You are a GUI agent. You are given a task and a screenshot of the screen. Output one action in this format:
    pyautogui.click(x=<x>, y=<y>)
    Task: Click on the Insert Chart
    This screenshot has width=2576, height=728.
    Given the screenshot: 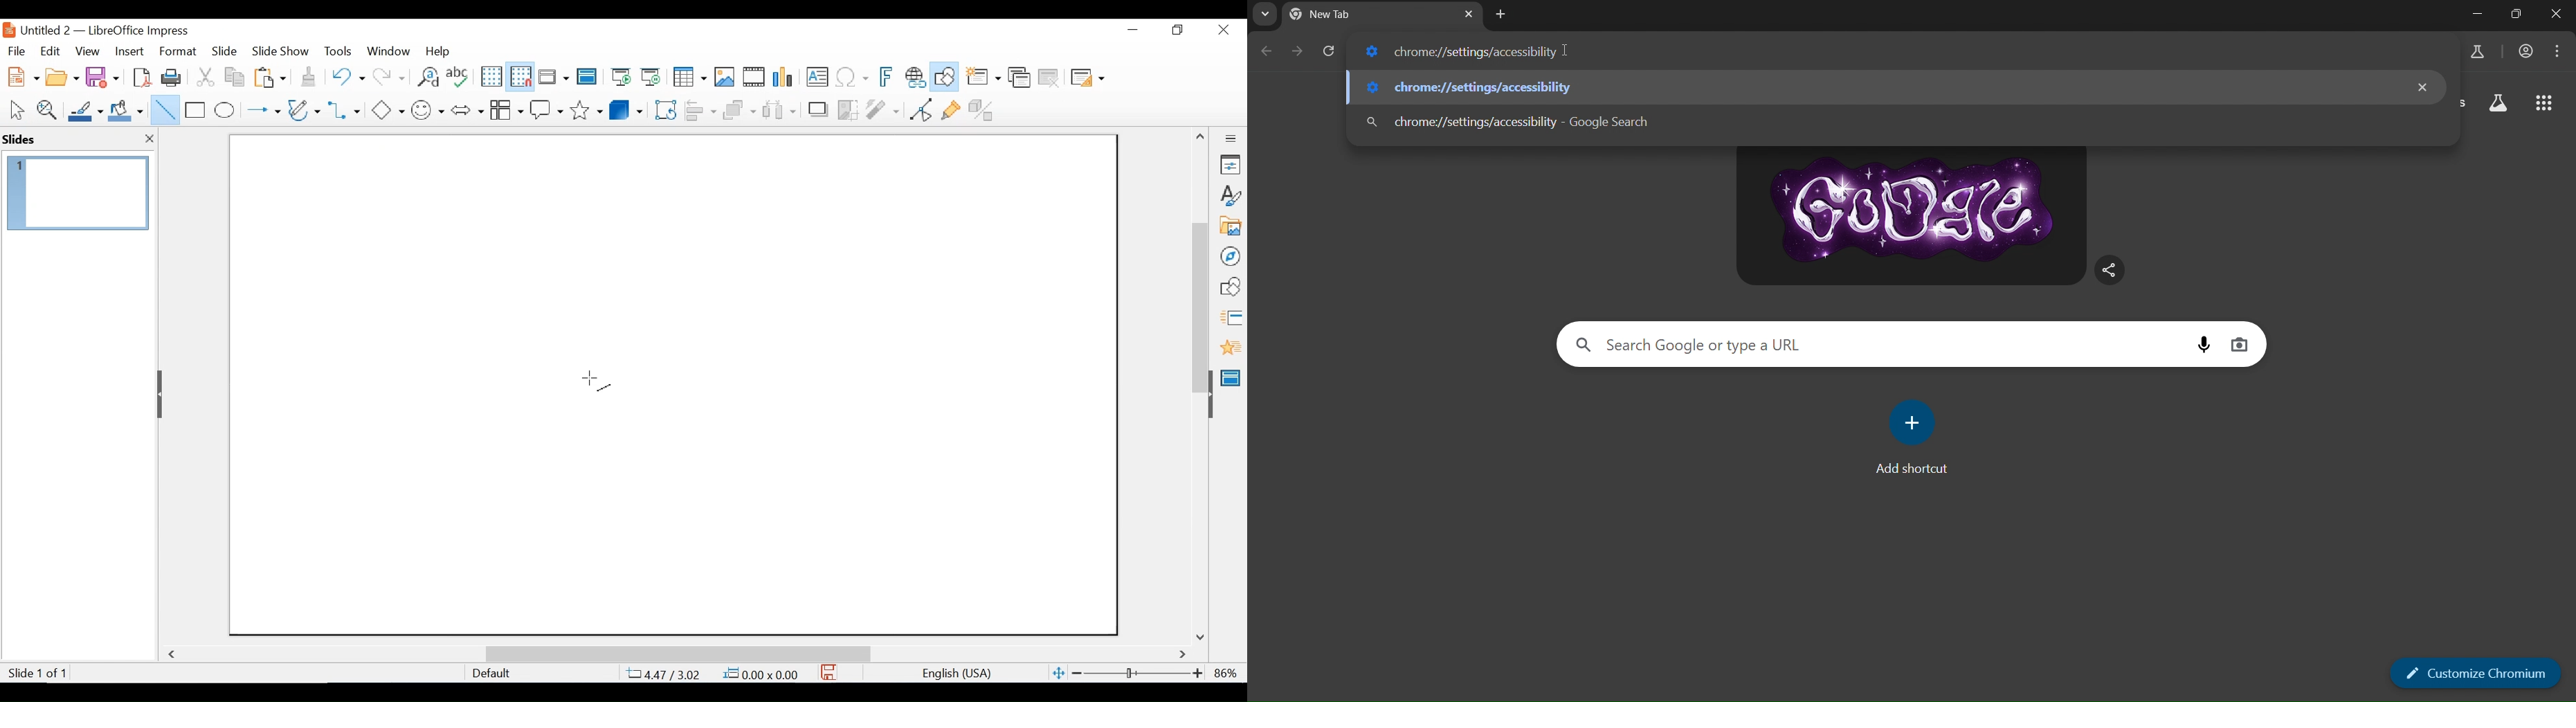 What is the action you would take?
    pyautogui.click(x=785, y=78)
    